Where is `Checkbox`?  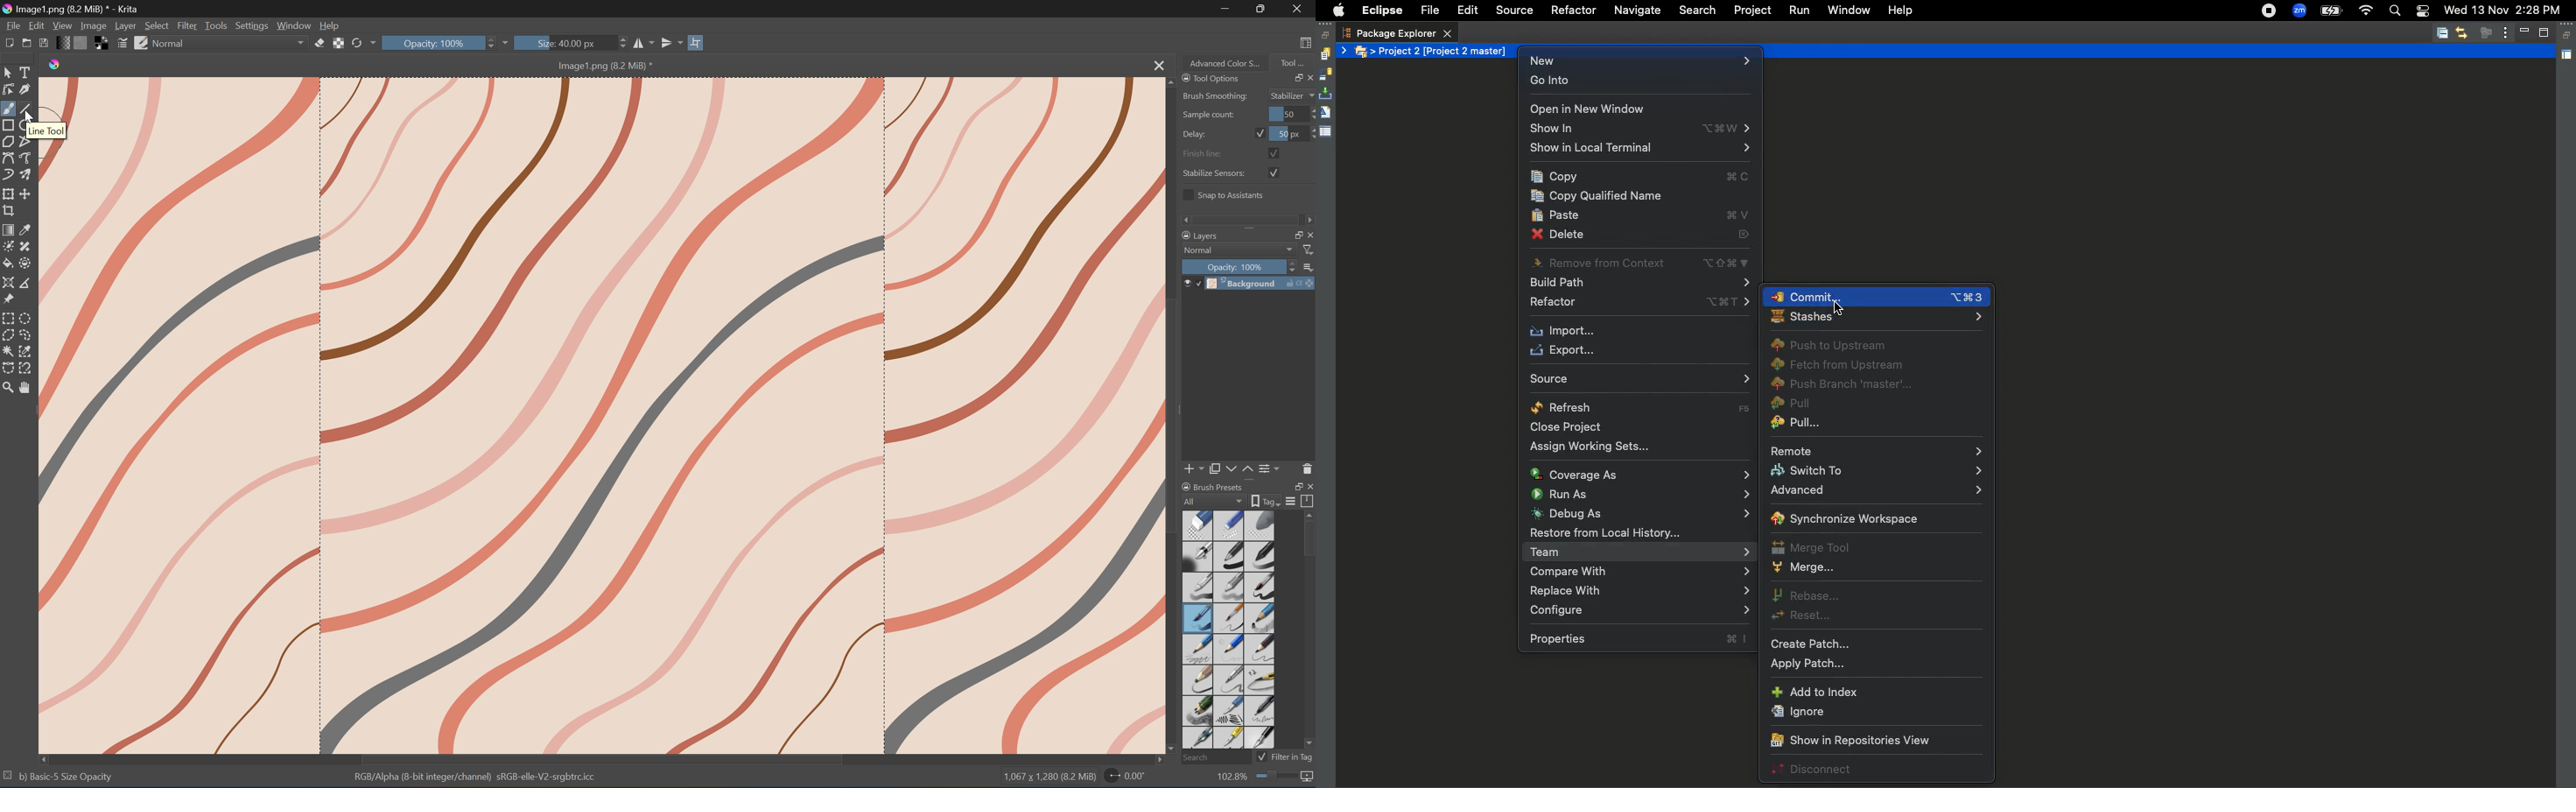
Checkbox is located at coordinates (1262, 132).